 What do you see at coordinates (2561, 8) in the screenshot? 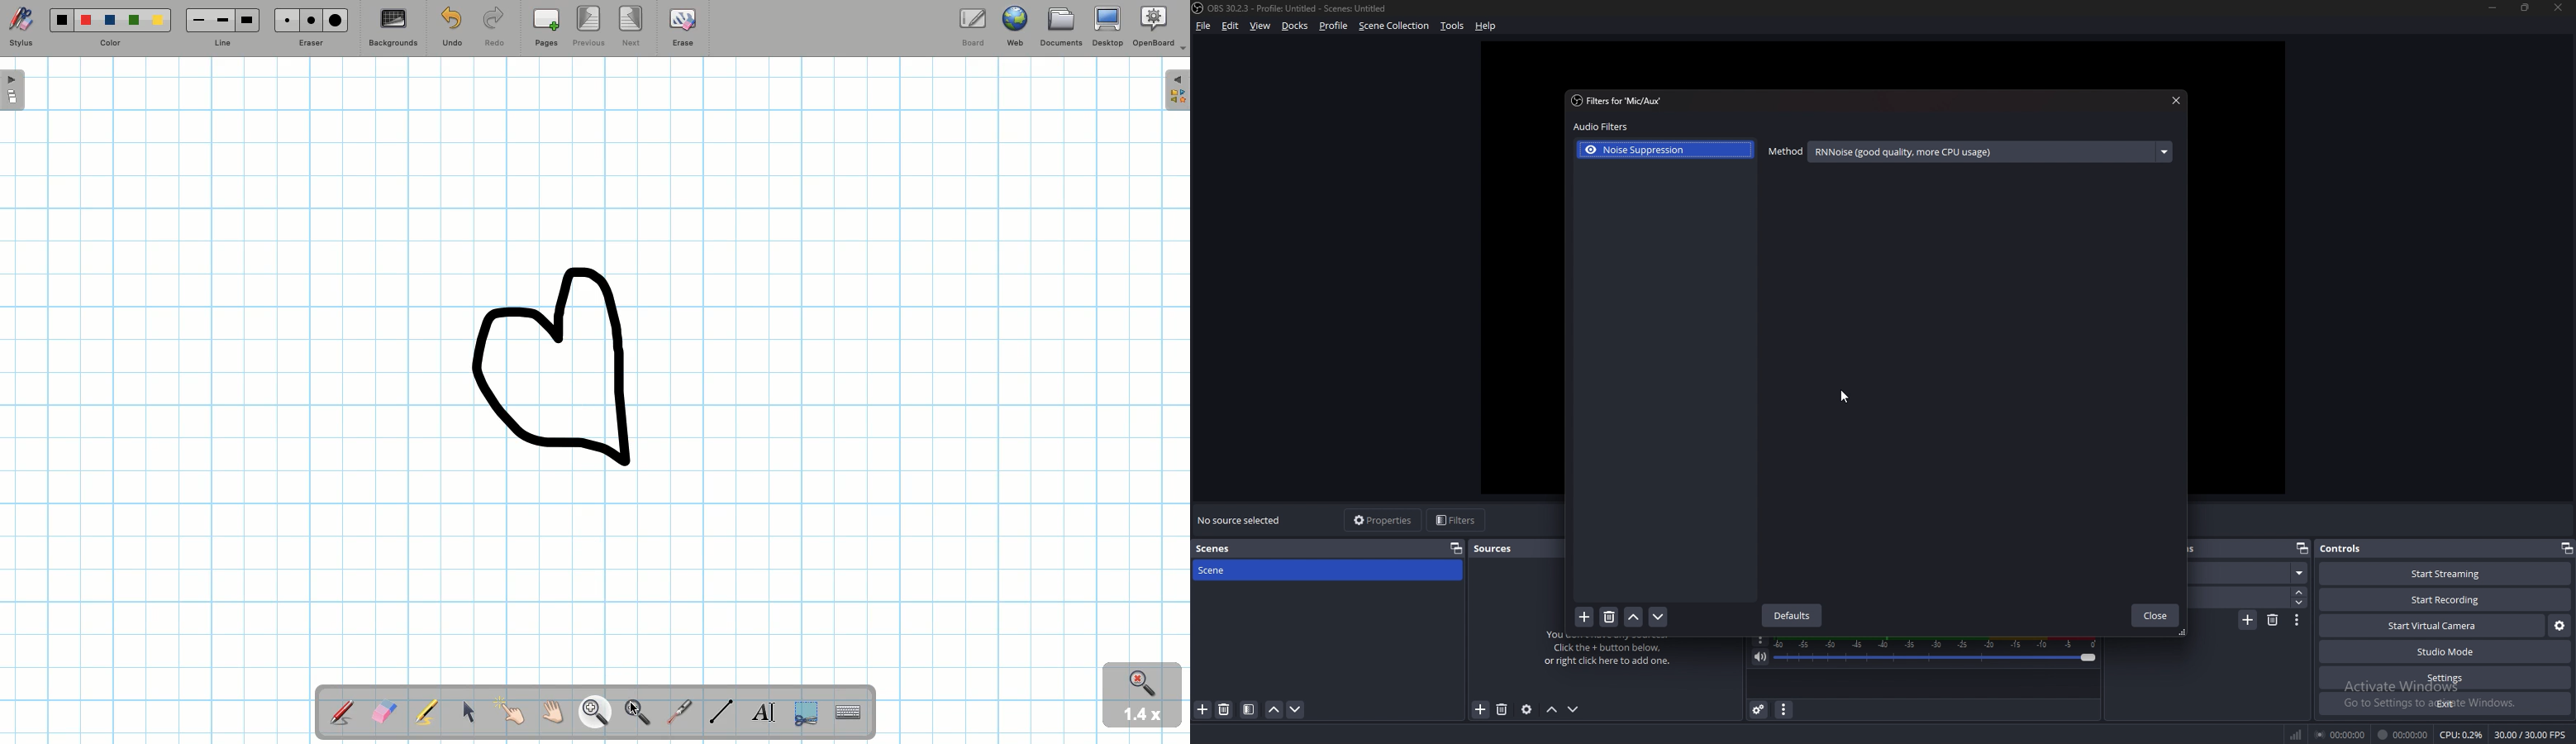
I see `close` at bounding box center [2561, 8].